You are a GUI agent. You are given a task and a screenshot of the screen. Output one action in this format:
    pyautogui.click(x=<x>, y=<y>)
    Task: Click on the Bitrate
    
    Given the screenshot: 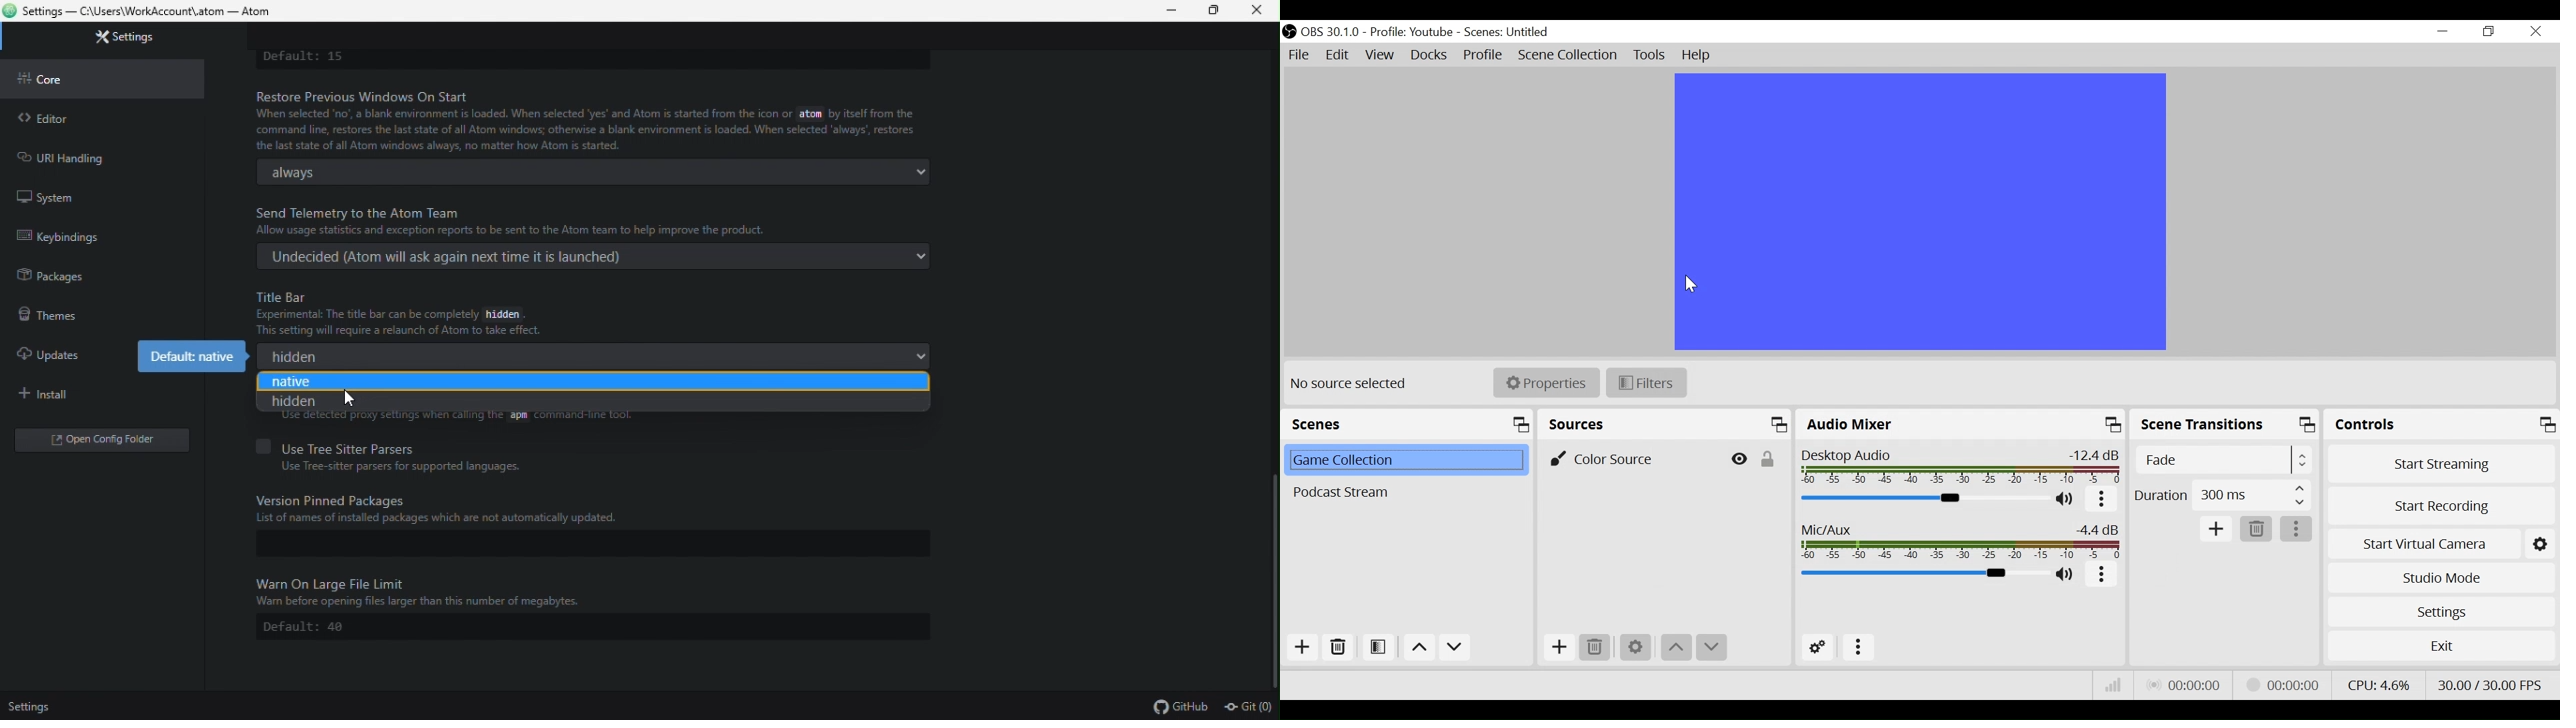 What is the action you would take?
    pyautogui.click(x=2114, y=685)
    